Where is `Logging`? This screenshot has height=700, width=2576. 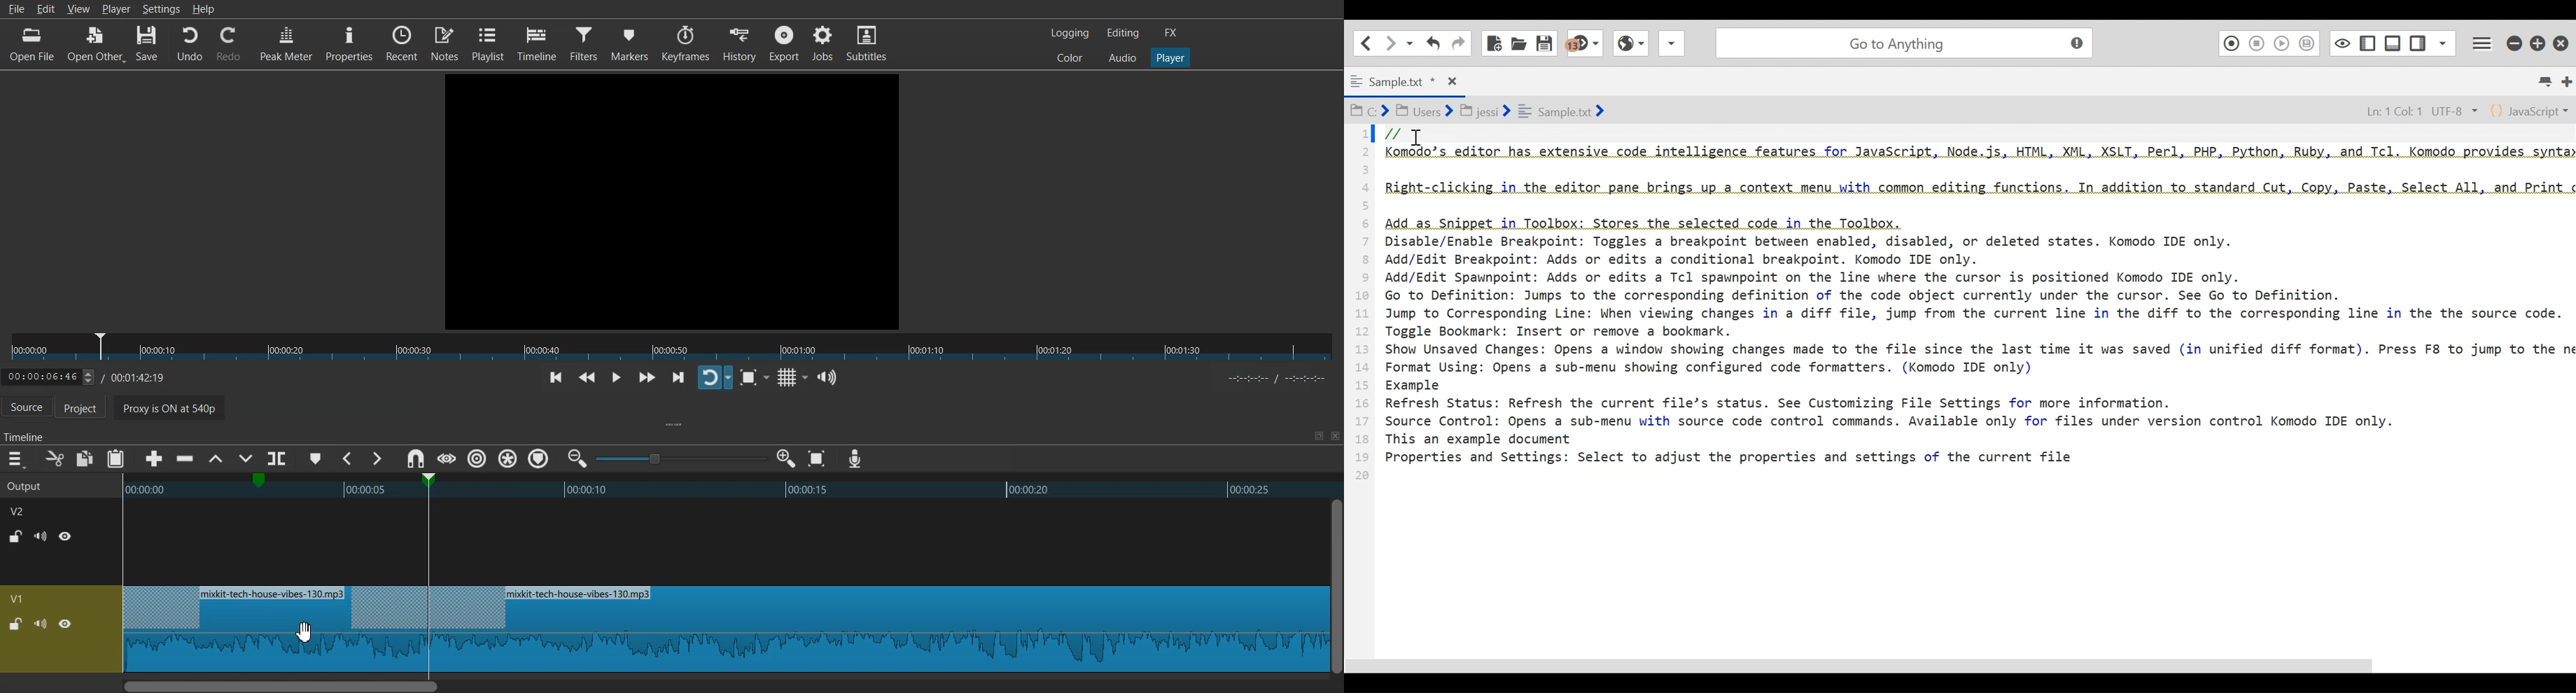
Logging is located at coordinates (1070, 33).